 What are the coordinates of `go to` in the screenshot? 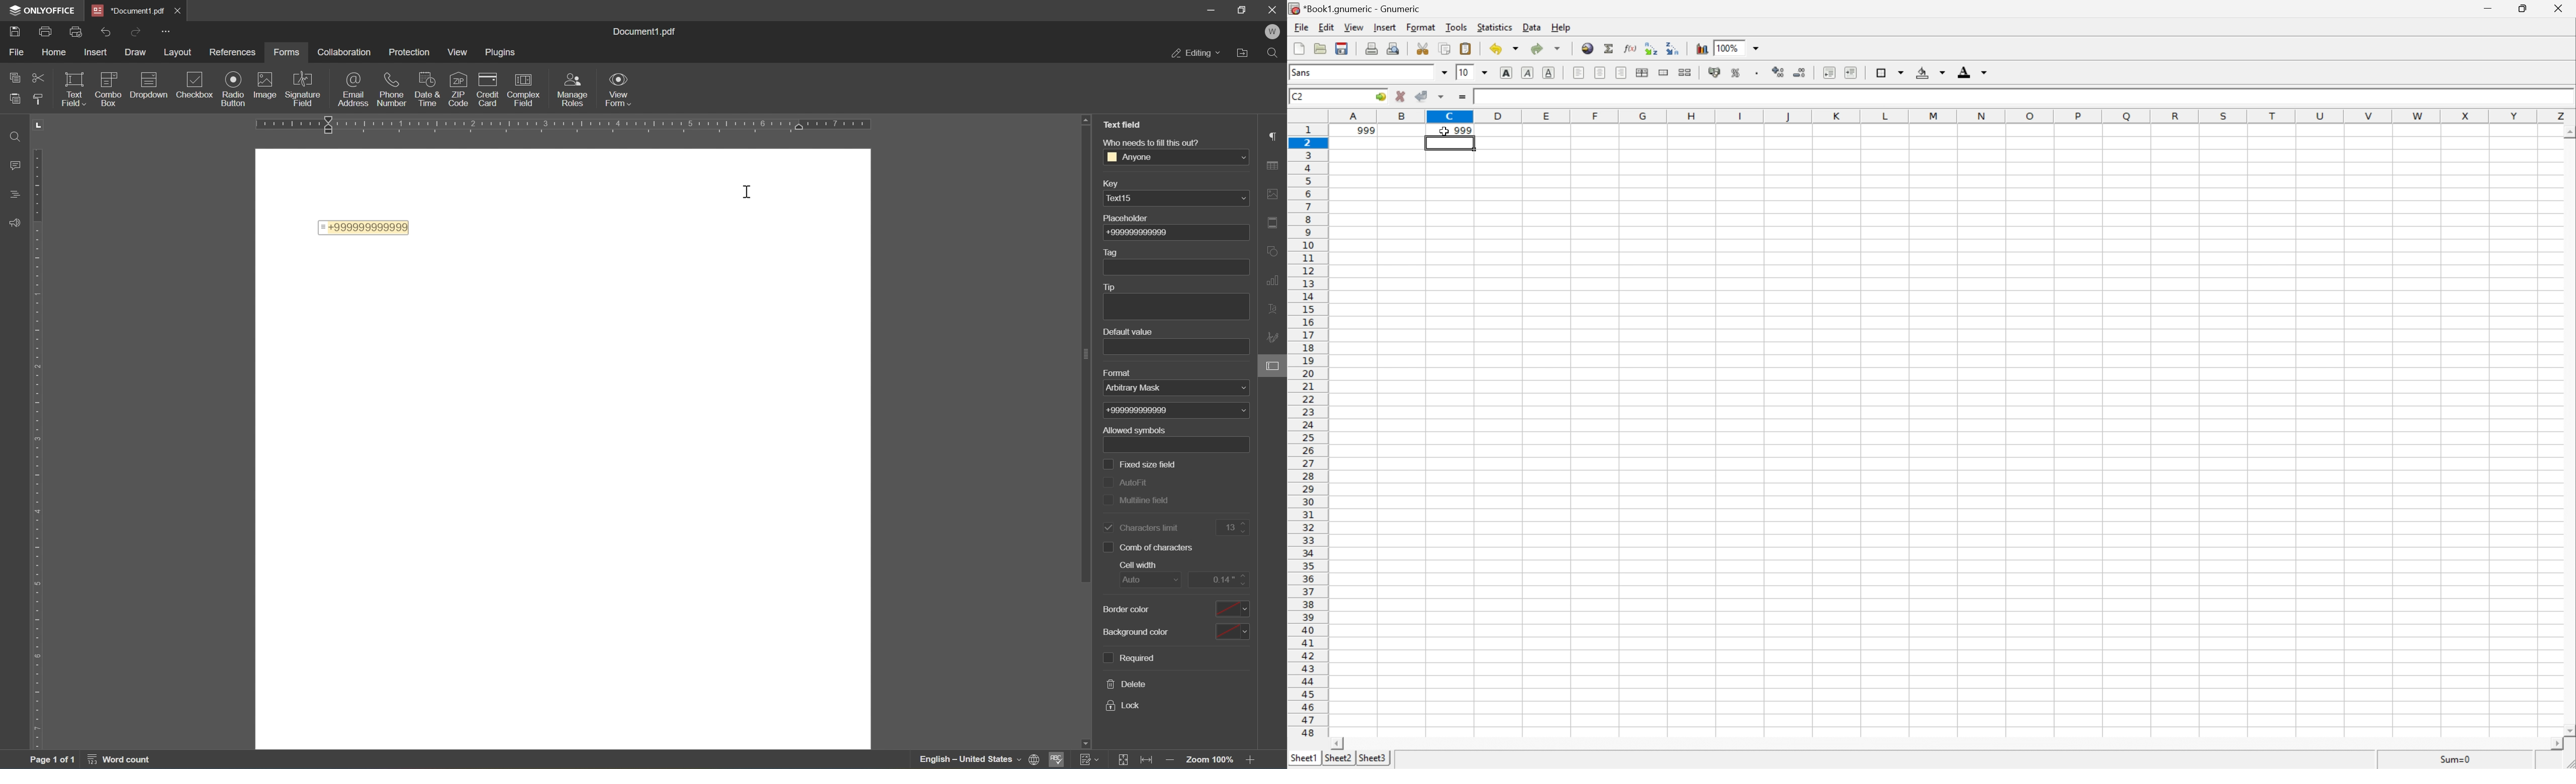 It's located at (1380, 95).